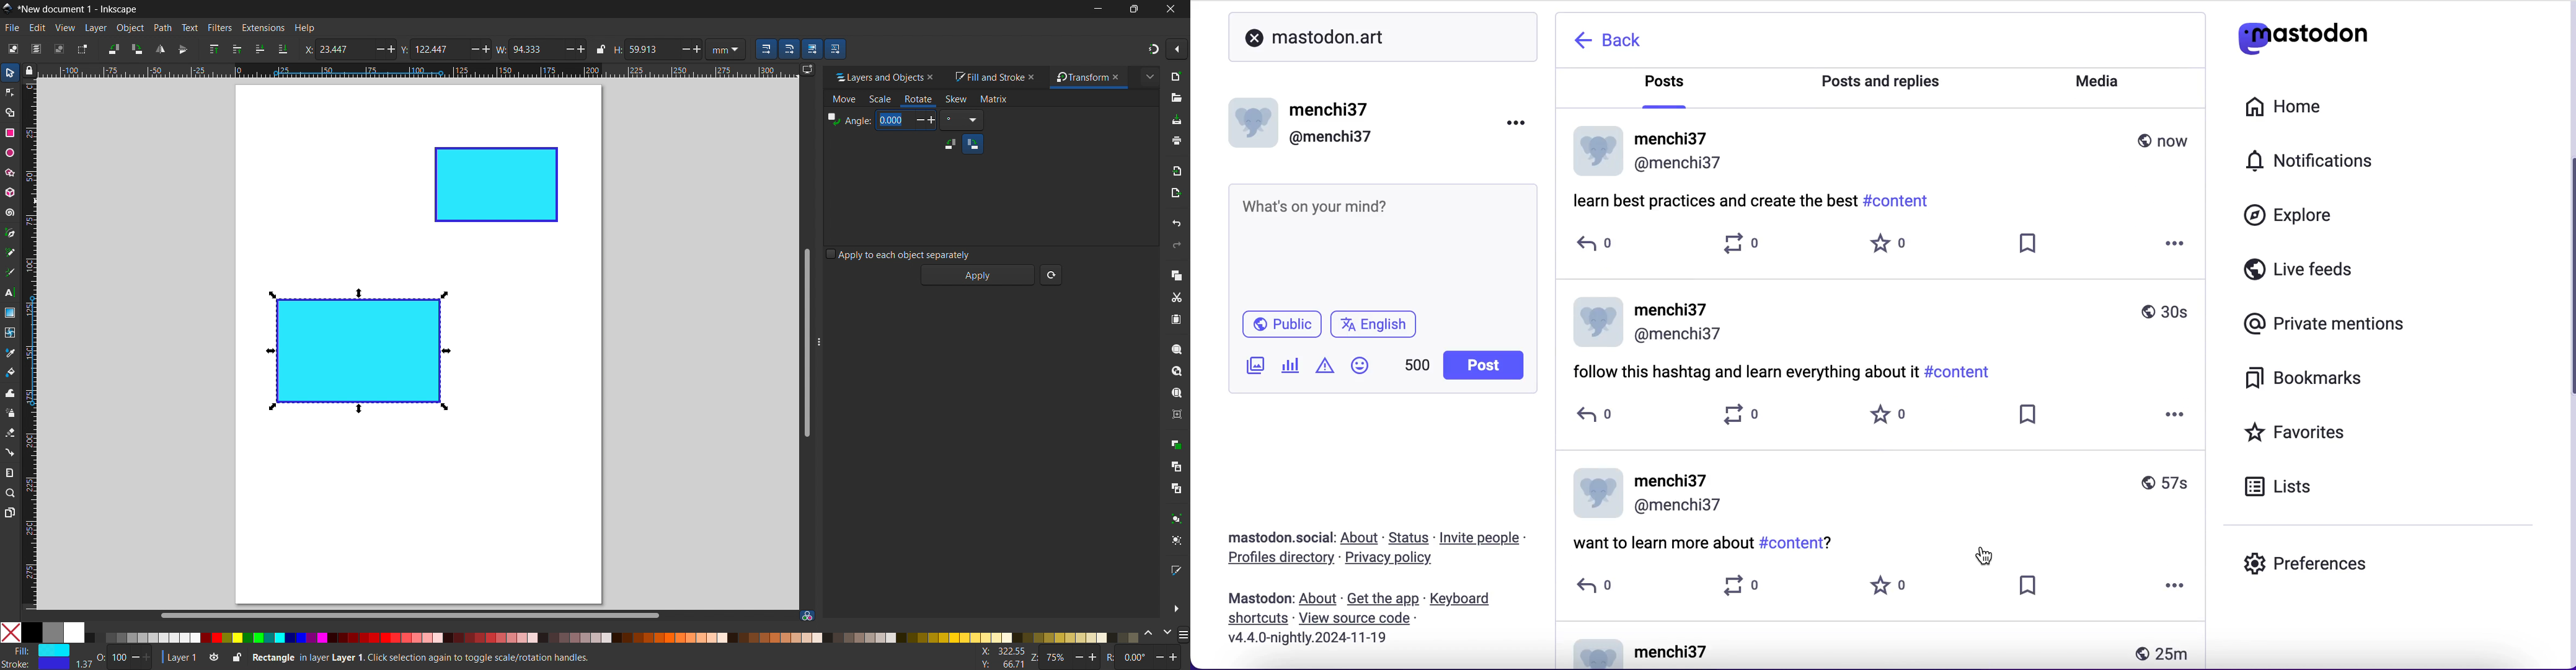 The image size is (2576, 672). Describe the element at coordinates (1183, 633) in the screenshot. I see `more color opyions` at that location.